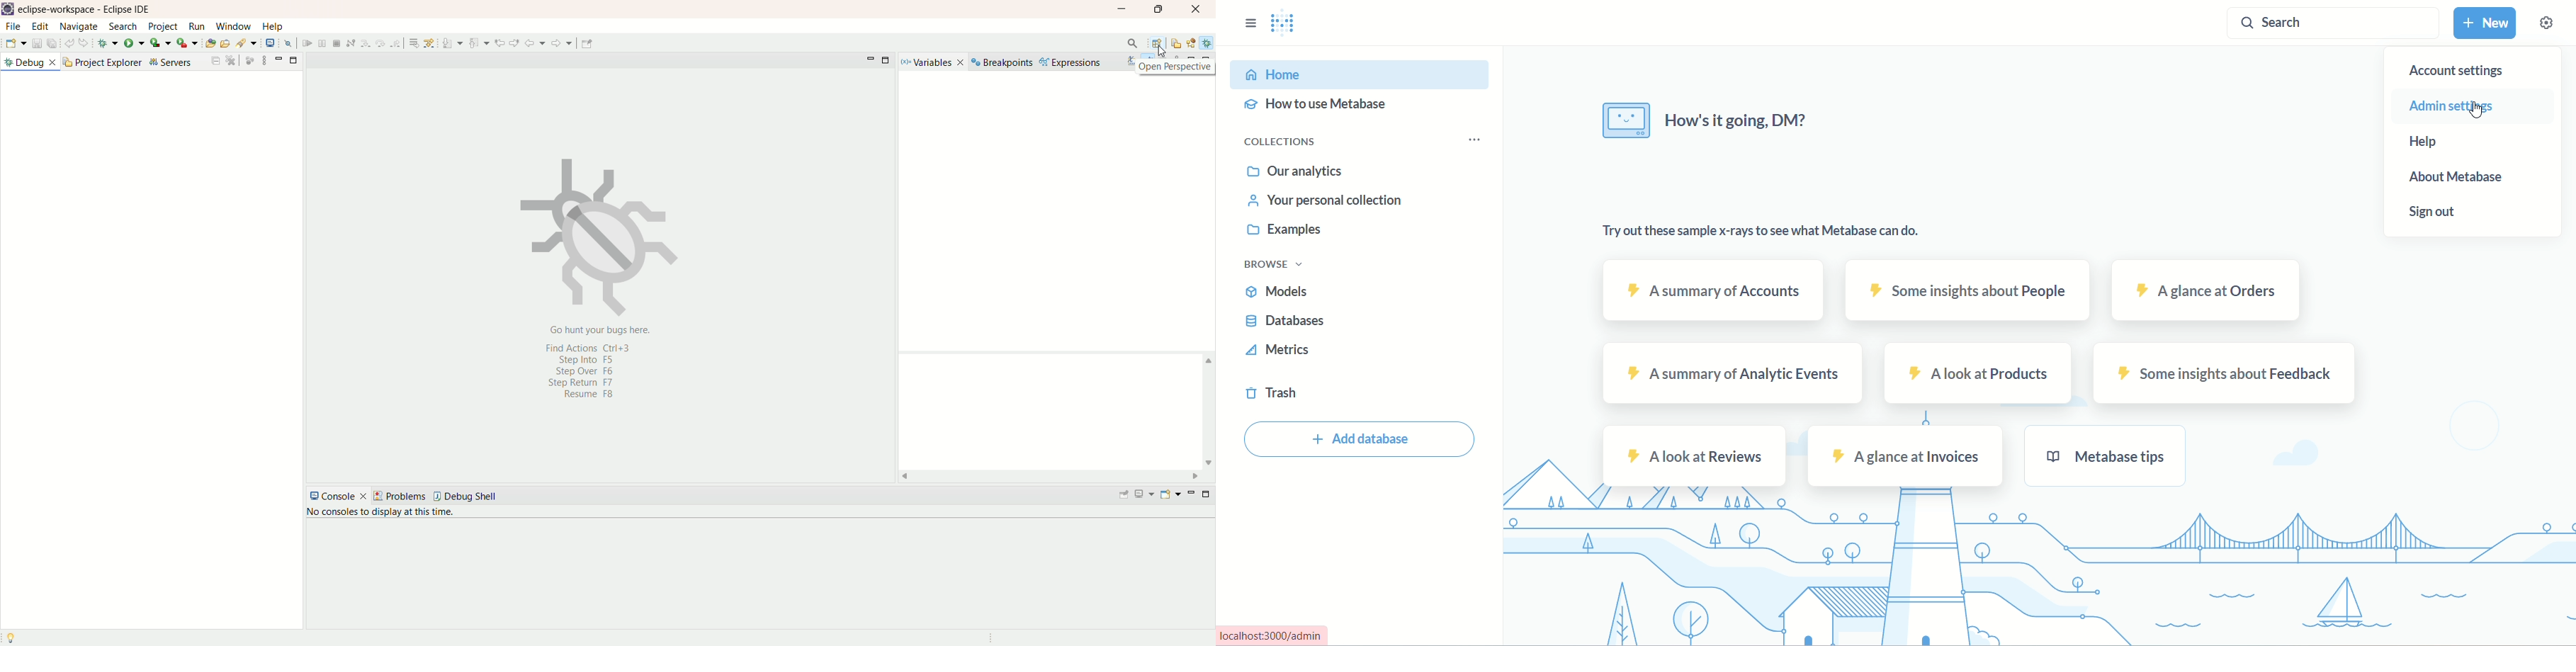  What do you see at coordinates (1358, 443) in the screenshot?
I see `add database` at bounding box center [1358, 443].